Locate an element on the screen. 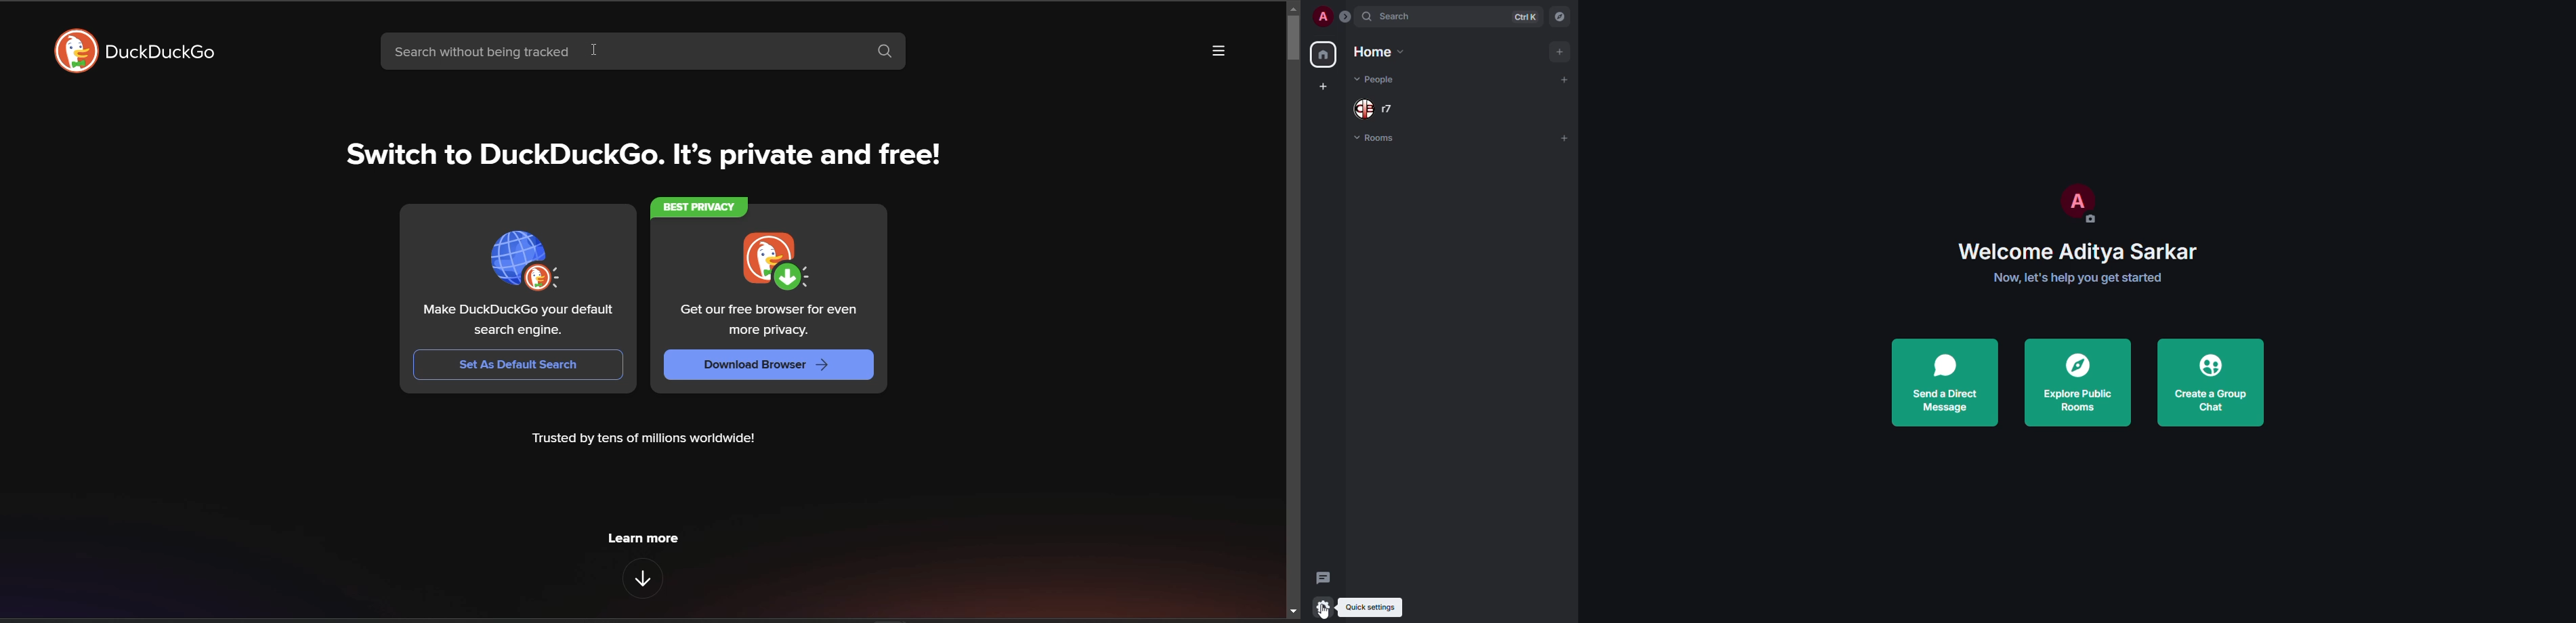 This screenshot has width=2576, height=644. threads is located at coordinates (1324, 577).